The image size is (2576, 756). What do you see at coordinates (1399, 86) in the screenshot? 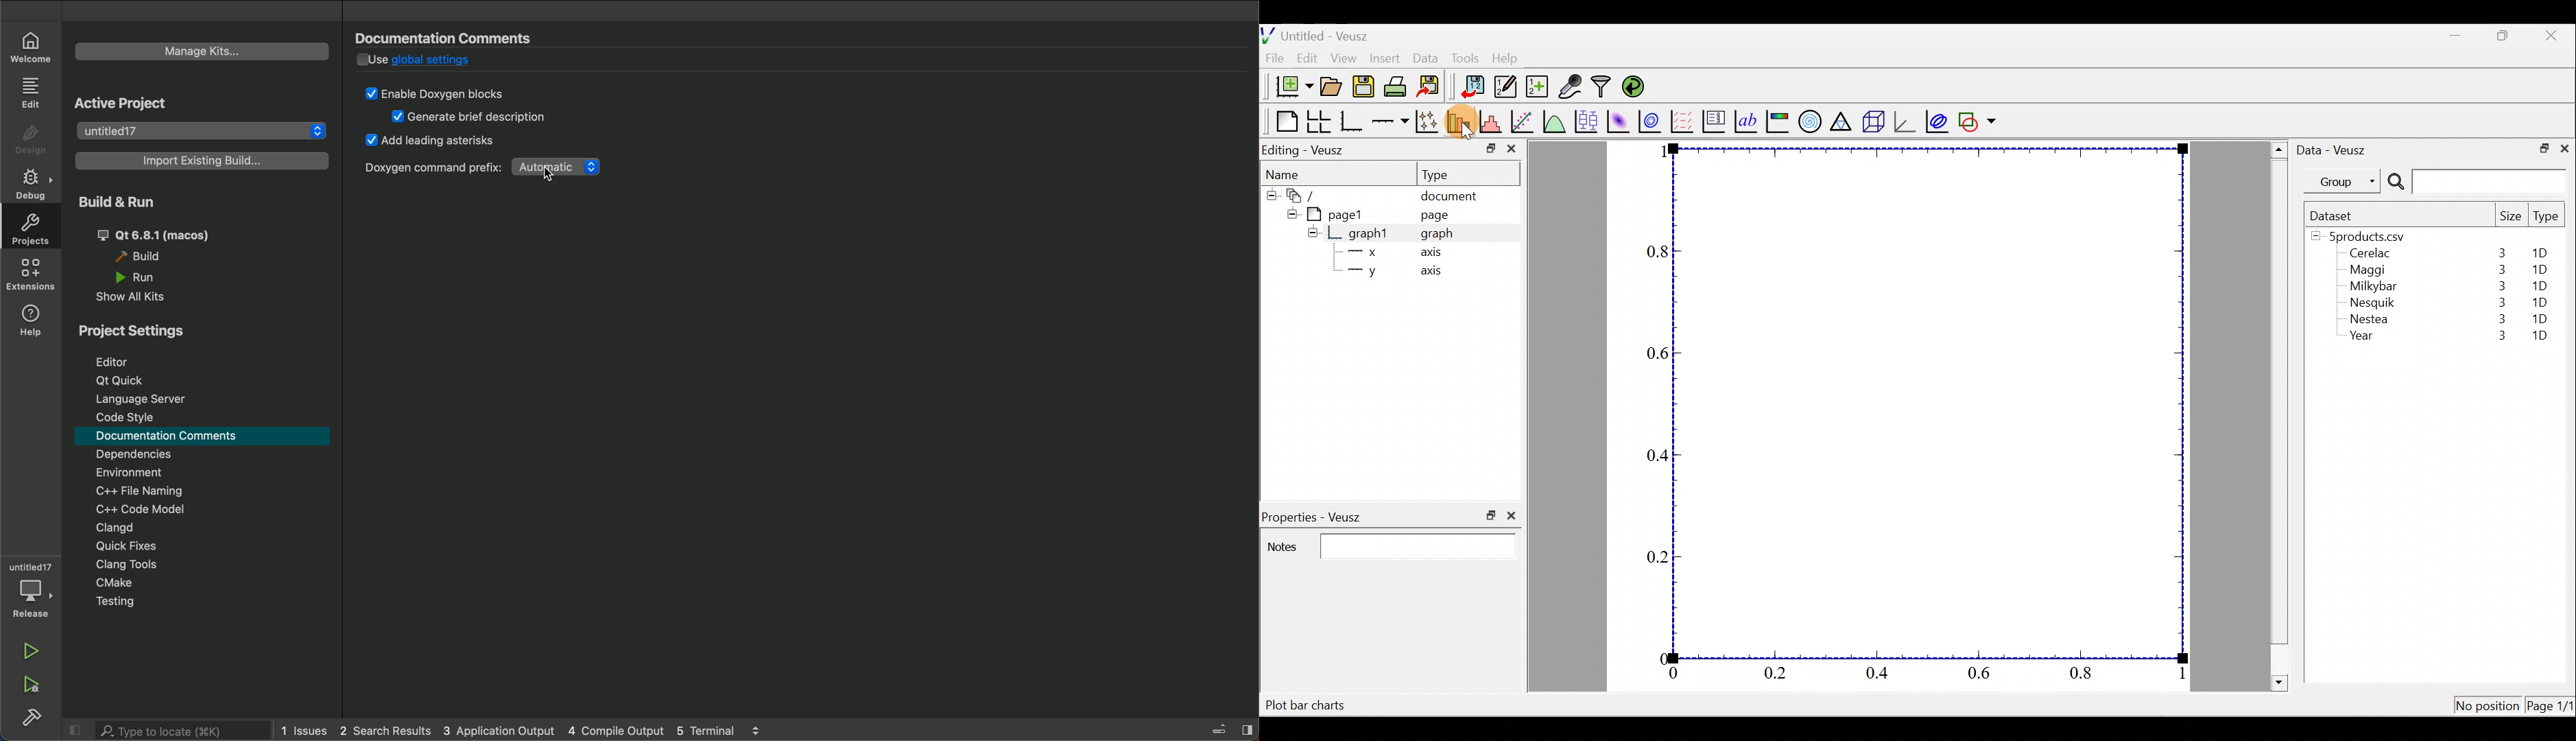
I see `Print the document` at bounding box center [1399, 86].